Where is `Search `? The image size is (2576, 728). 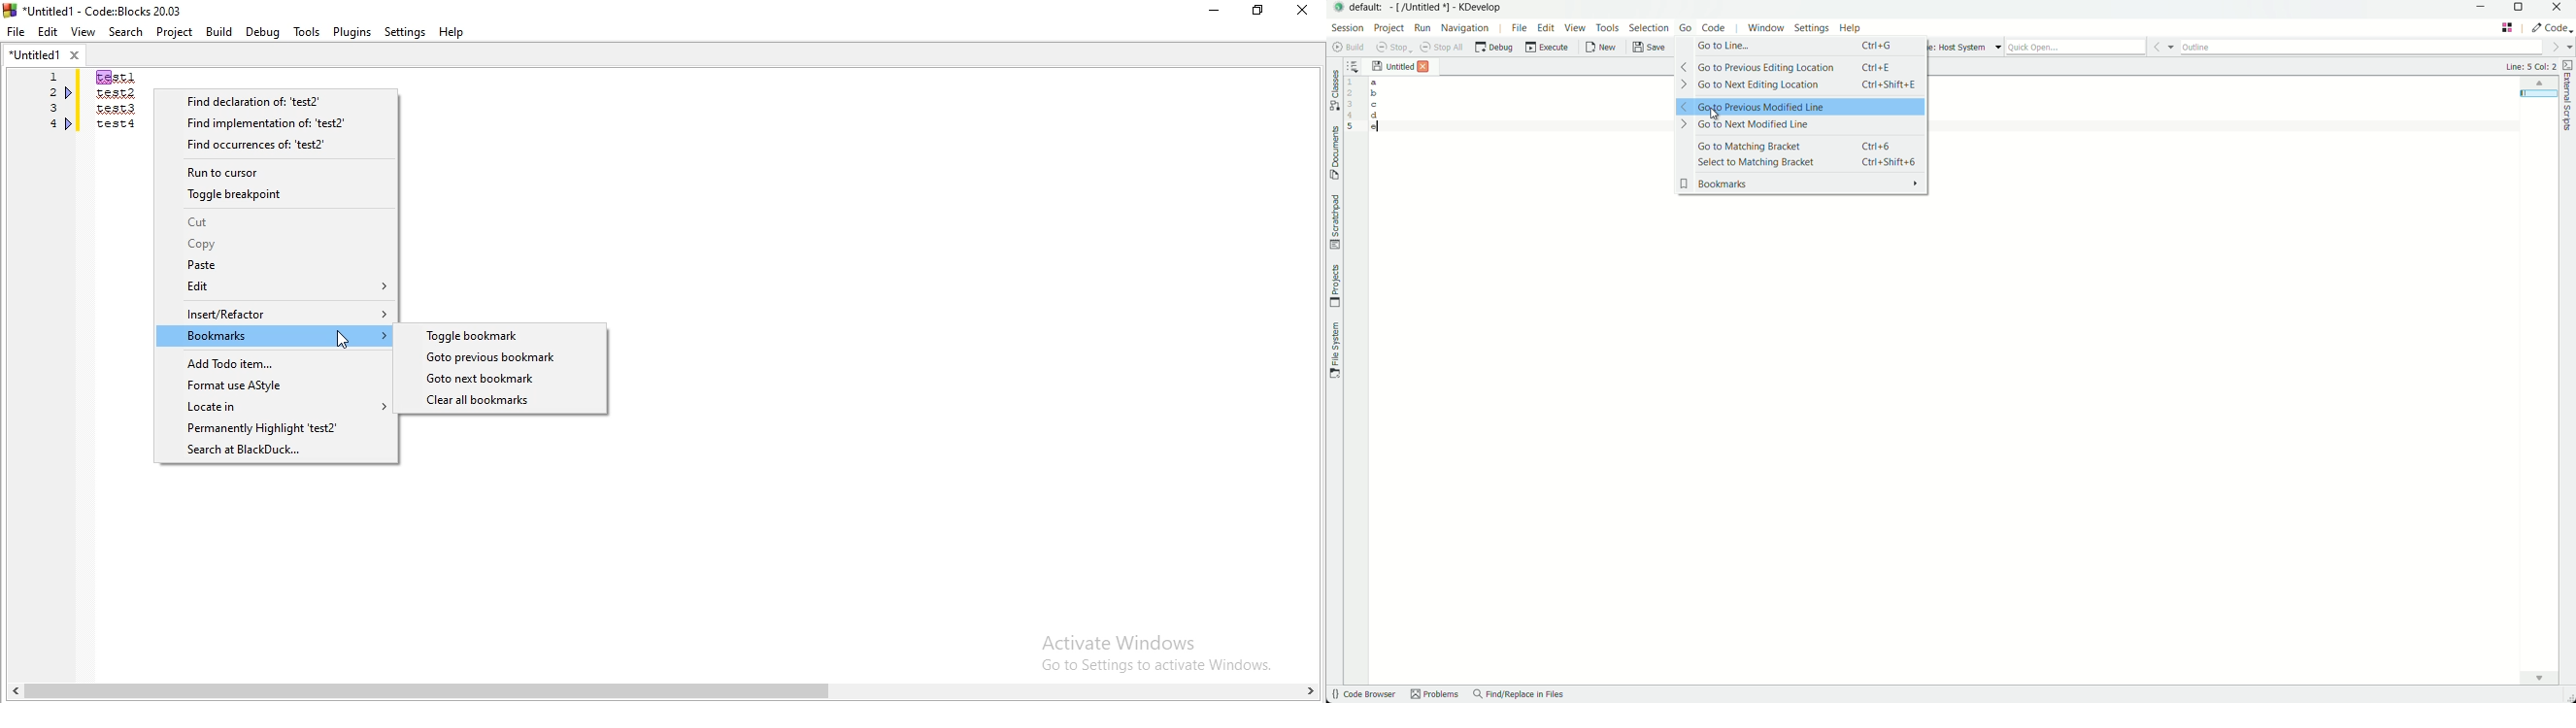
Search  is located at coordinates (123, 31).